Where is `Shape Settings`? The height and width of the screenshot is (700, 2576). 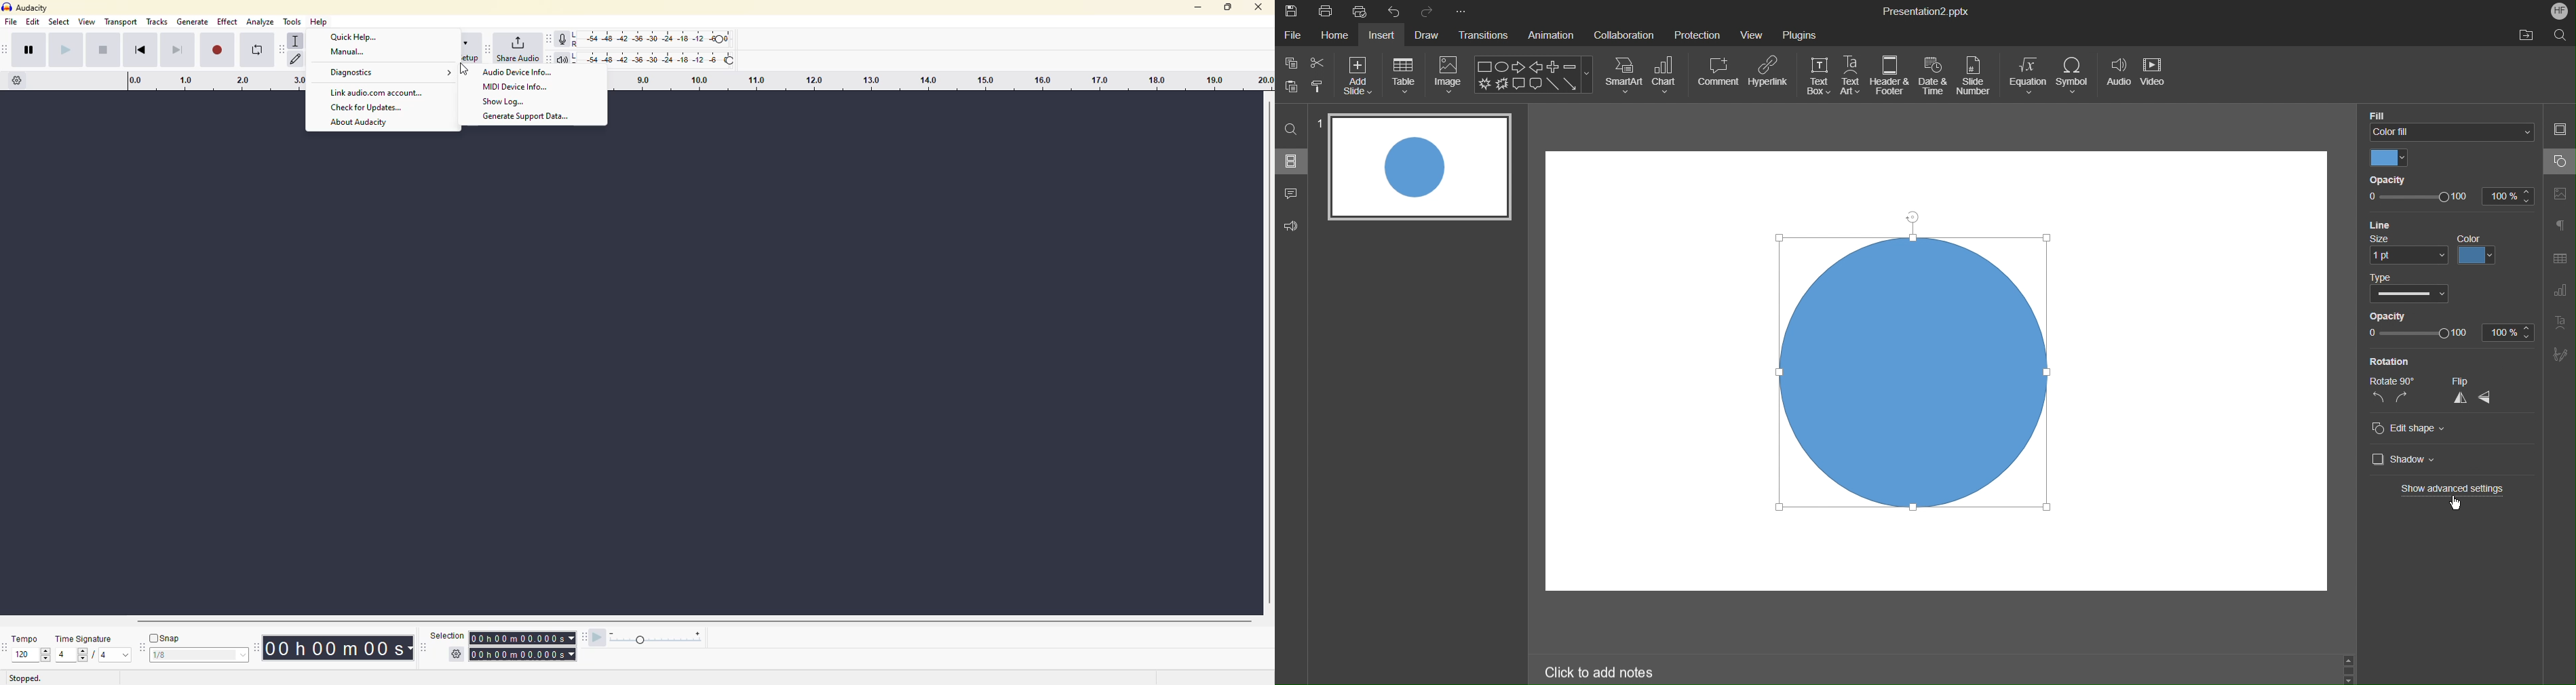
Shape Settings is located at coordinates (2559, 161).